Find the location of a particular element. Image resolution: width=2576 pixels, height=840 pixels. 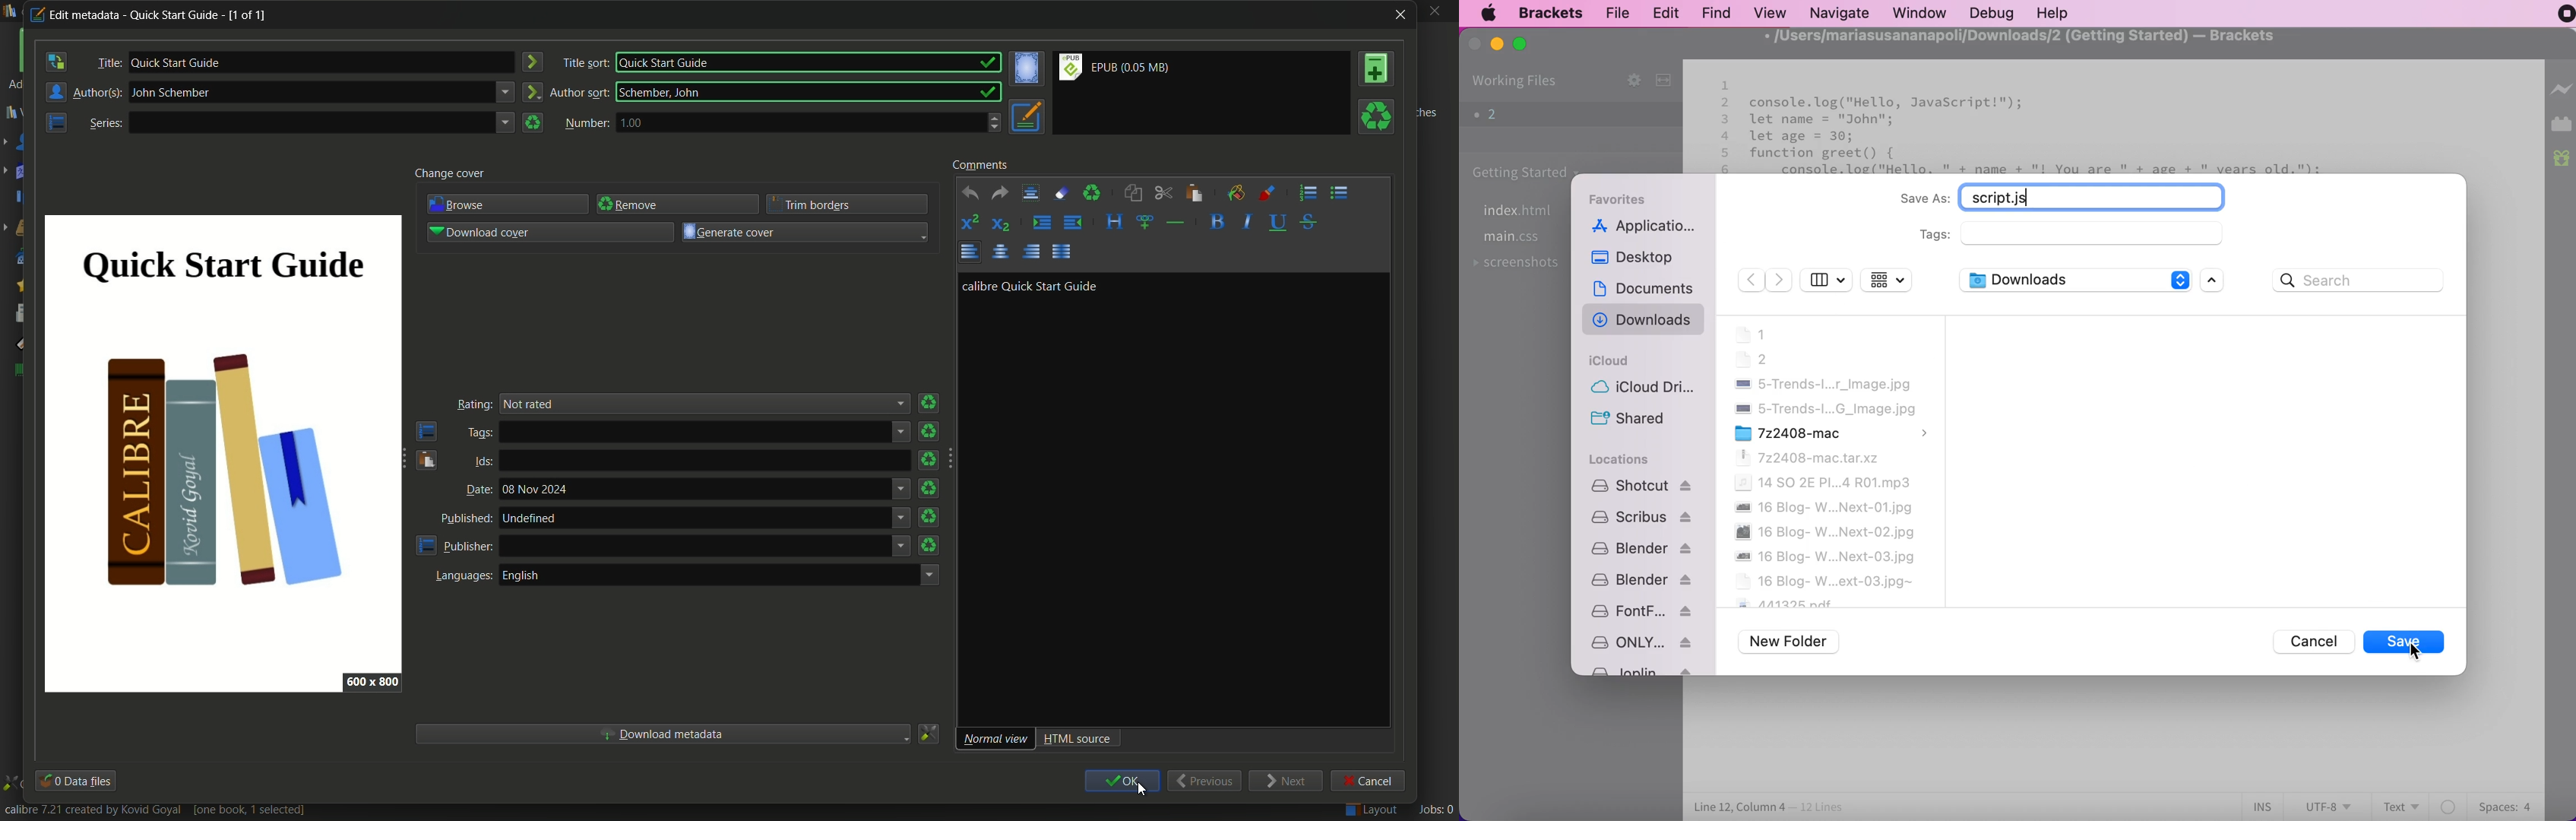

remove is located at coordinates (929, 545).